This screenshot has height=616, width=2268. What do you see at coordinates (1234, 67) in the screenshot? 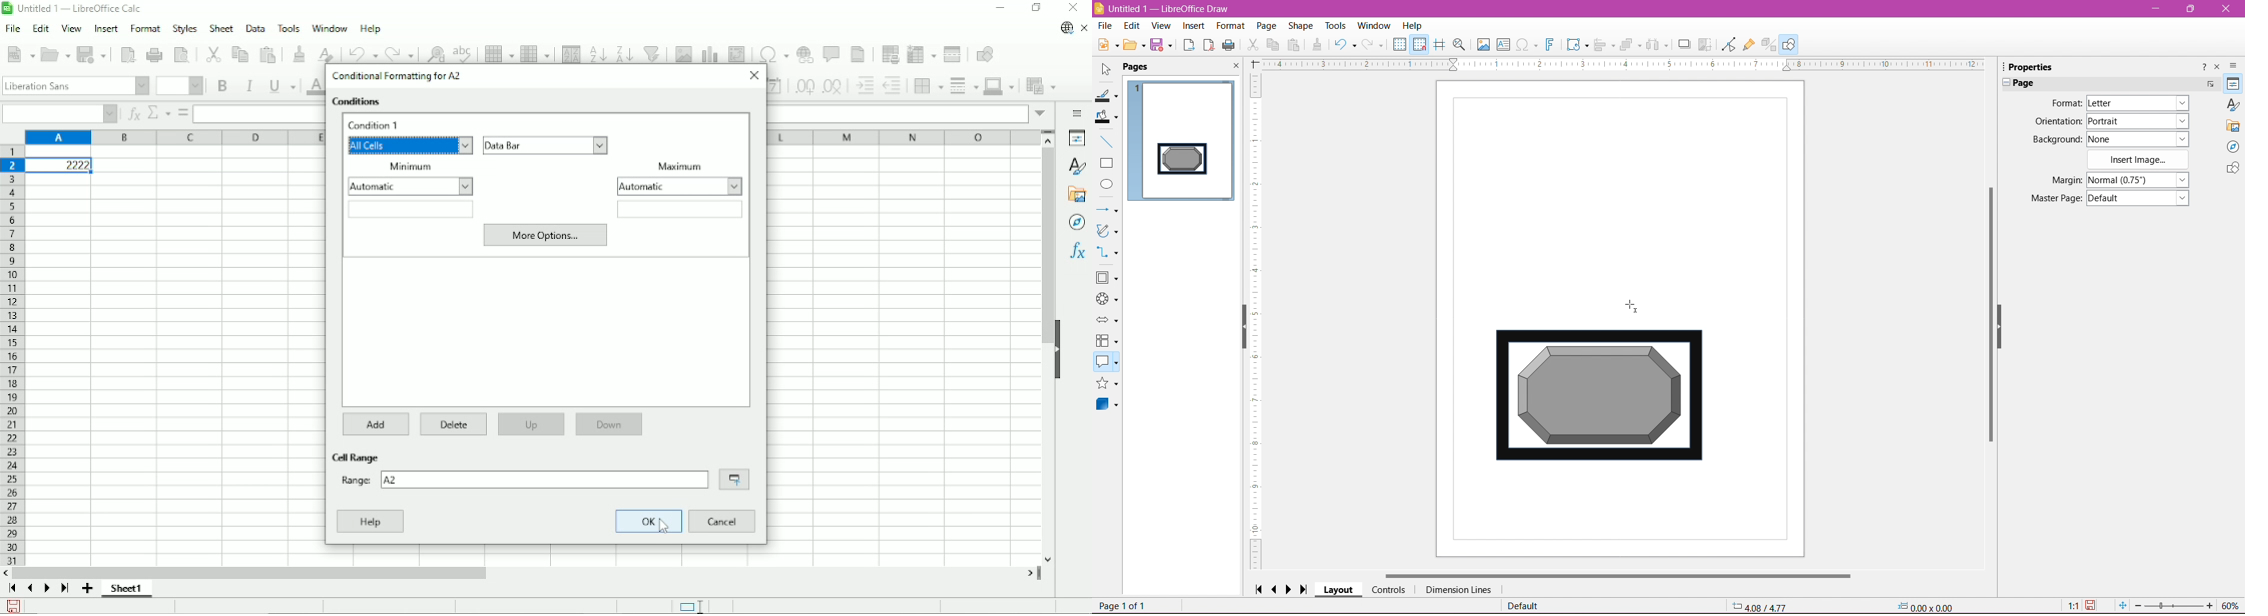
I see `Close` at bounding box center [1234, 67].